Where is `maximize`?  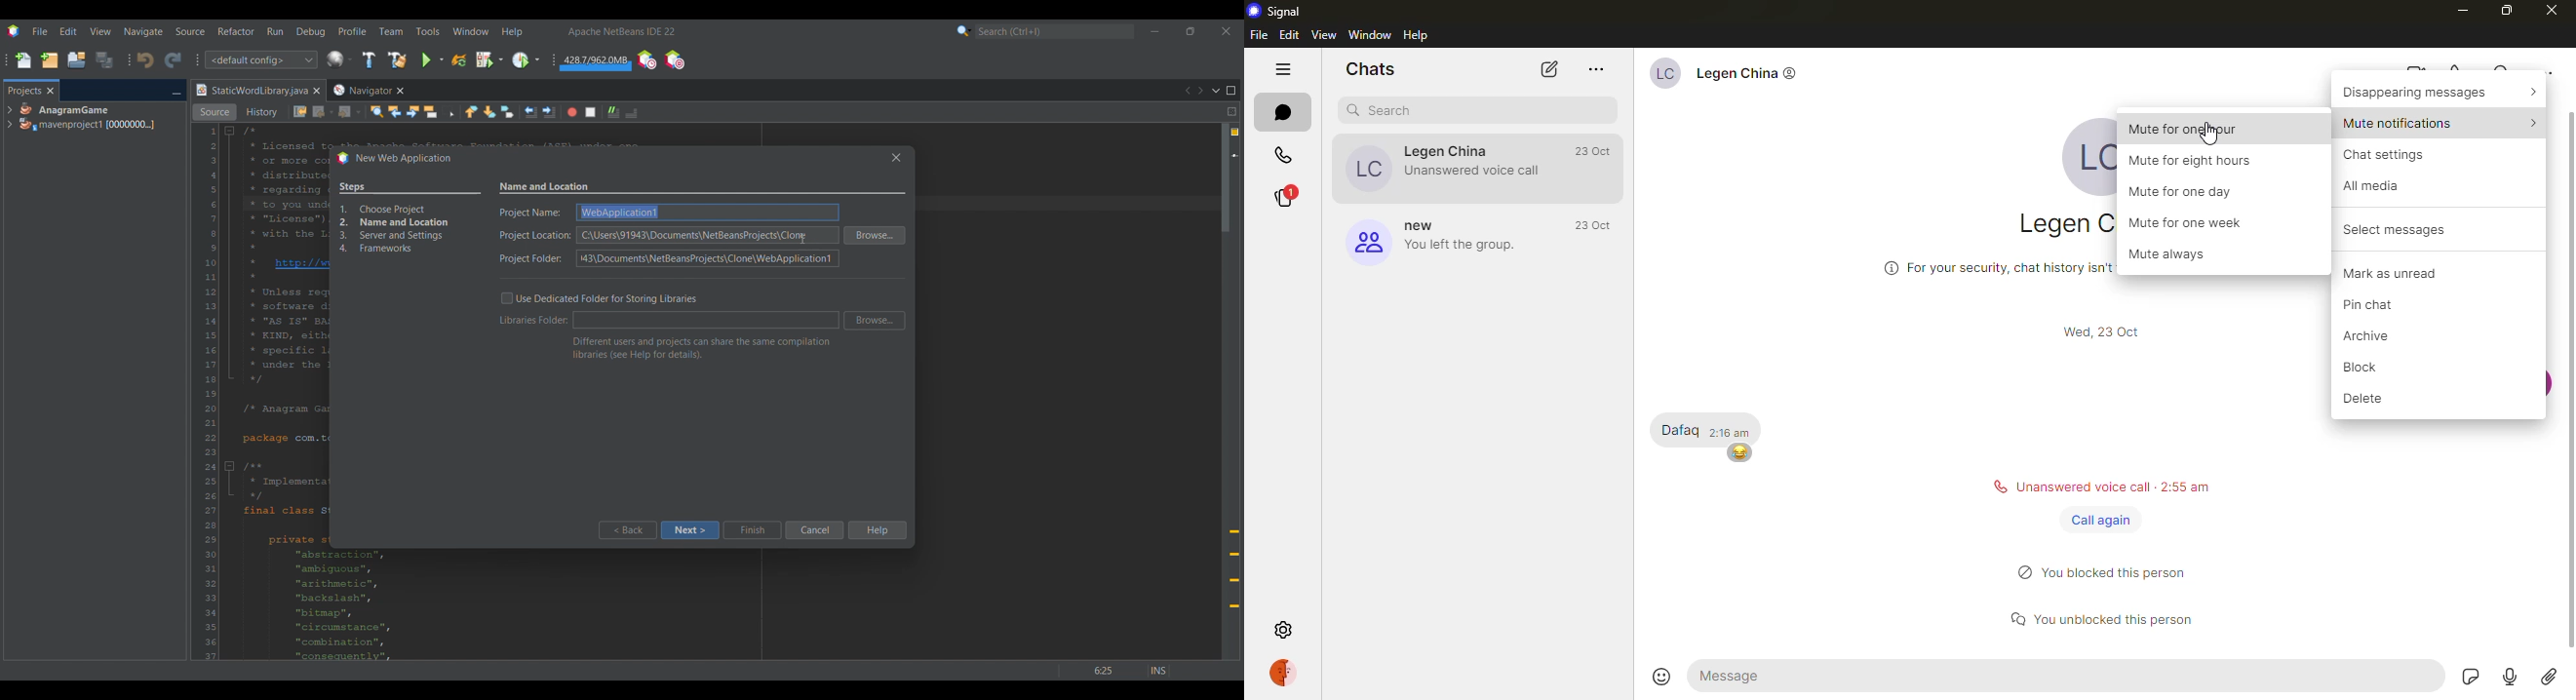
maximize is located at coordinates (2505, 9).